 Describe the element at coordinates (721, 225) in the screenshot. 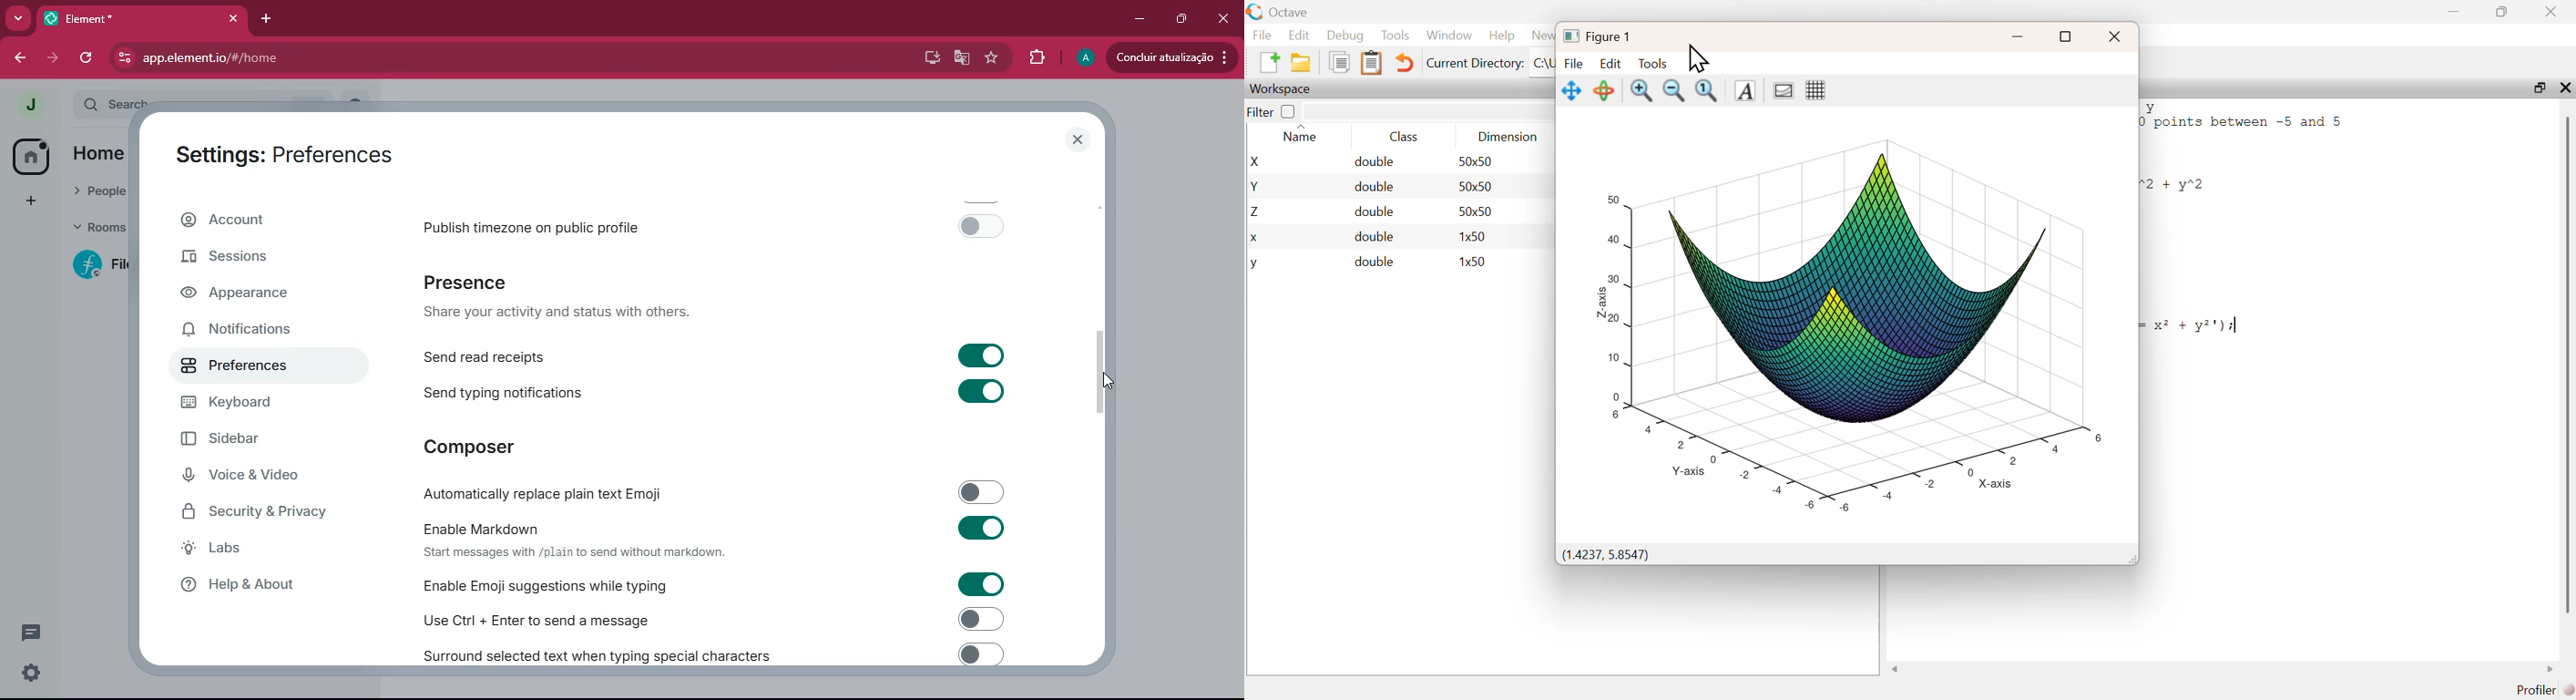

I see `publish timezone` at that location.